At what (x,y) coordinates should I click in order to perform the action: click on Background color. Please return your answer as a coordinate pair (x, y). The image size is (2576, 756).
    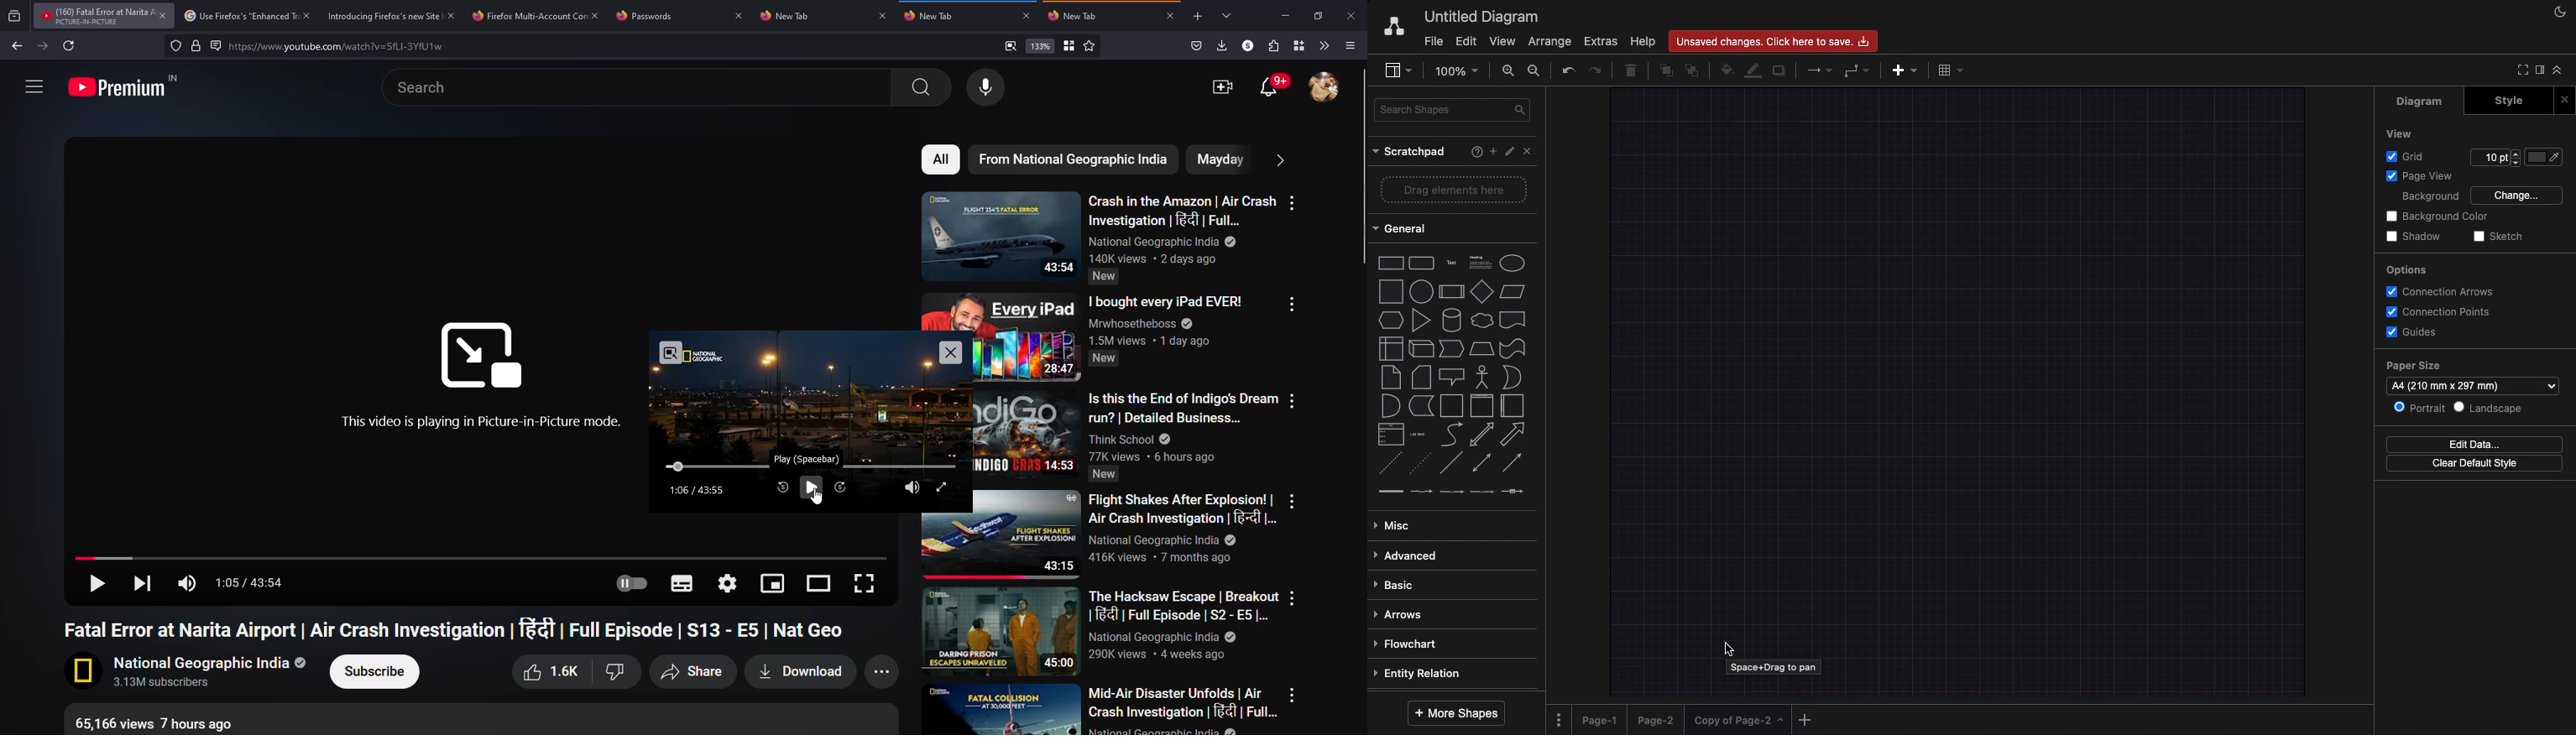
    Looking at the image, I should click on (2439, 216).